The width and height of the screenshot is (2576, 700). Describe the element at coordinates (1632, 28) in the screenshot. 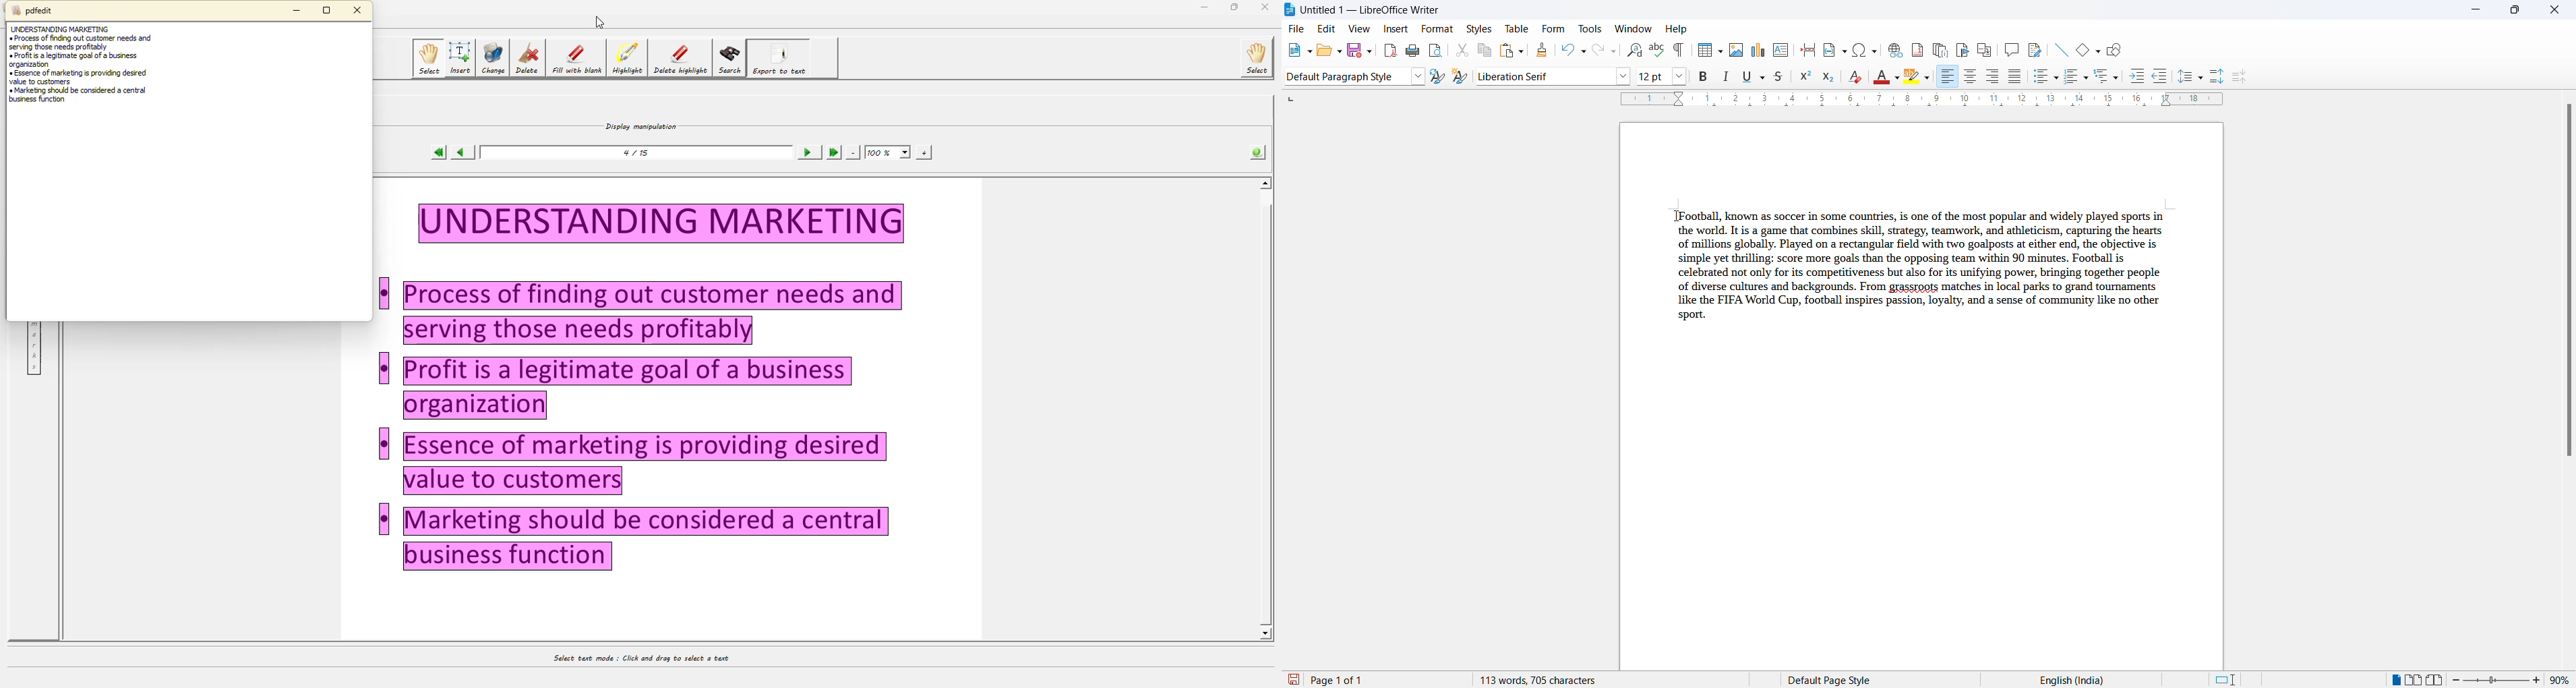

I see `window` at that location.